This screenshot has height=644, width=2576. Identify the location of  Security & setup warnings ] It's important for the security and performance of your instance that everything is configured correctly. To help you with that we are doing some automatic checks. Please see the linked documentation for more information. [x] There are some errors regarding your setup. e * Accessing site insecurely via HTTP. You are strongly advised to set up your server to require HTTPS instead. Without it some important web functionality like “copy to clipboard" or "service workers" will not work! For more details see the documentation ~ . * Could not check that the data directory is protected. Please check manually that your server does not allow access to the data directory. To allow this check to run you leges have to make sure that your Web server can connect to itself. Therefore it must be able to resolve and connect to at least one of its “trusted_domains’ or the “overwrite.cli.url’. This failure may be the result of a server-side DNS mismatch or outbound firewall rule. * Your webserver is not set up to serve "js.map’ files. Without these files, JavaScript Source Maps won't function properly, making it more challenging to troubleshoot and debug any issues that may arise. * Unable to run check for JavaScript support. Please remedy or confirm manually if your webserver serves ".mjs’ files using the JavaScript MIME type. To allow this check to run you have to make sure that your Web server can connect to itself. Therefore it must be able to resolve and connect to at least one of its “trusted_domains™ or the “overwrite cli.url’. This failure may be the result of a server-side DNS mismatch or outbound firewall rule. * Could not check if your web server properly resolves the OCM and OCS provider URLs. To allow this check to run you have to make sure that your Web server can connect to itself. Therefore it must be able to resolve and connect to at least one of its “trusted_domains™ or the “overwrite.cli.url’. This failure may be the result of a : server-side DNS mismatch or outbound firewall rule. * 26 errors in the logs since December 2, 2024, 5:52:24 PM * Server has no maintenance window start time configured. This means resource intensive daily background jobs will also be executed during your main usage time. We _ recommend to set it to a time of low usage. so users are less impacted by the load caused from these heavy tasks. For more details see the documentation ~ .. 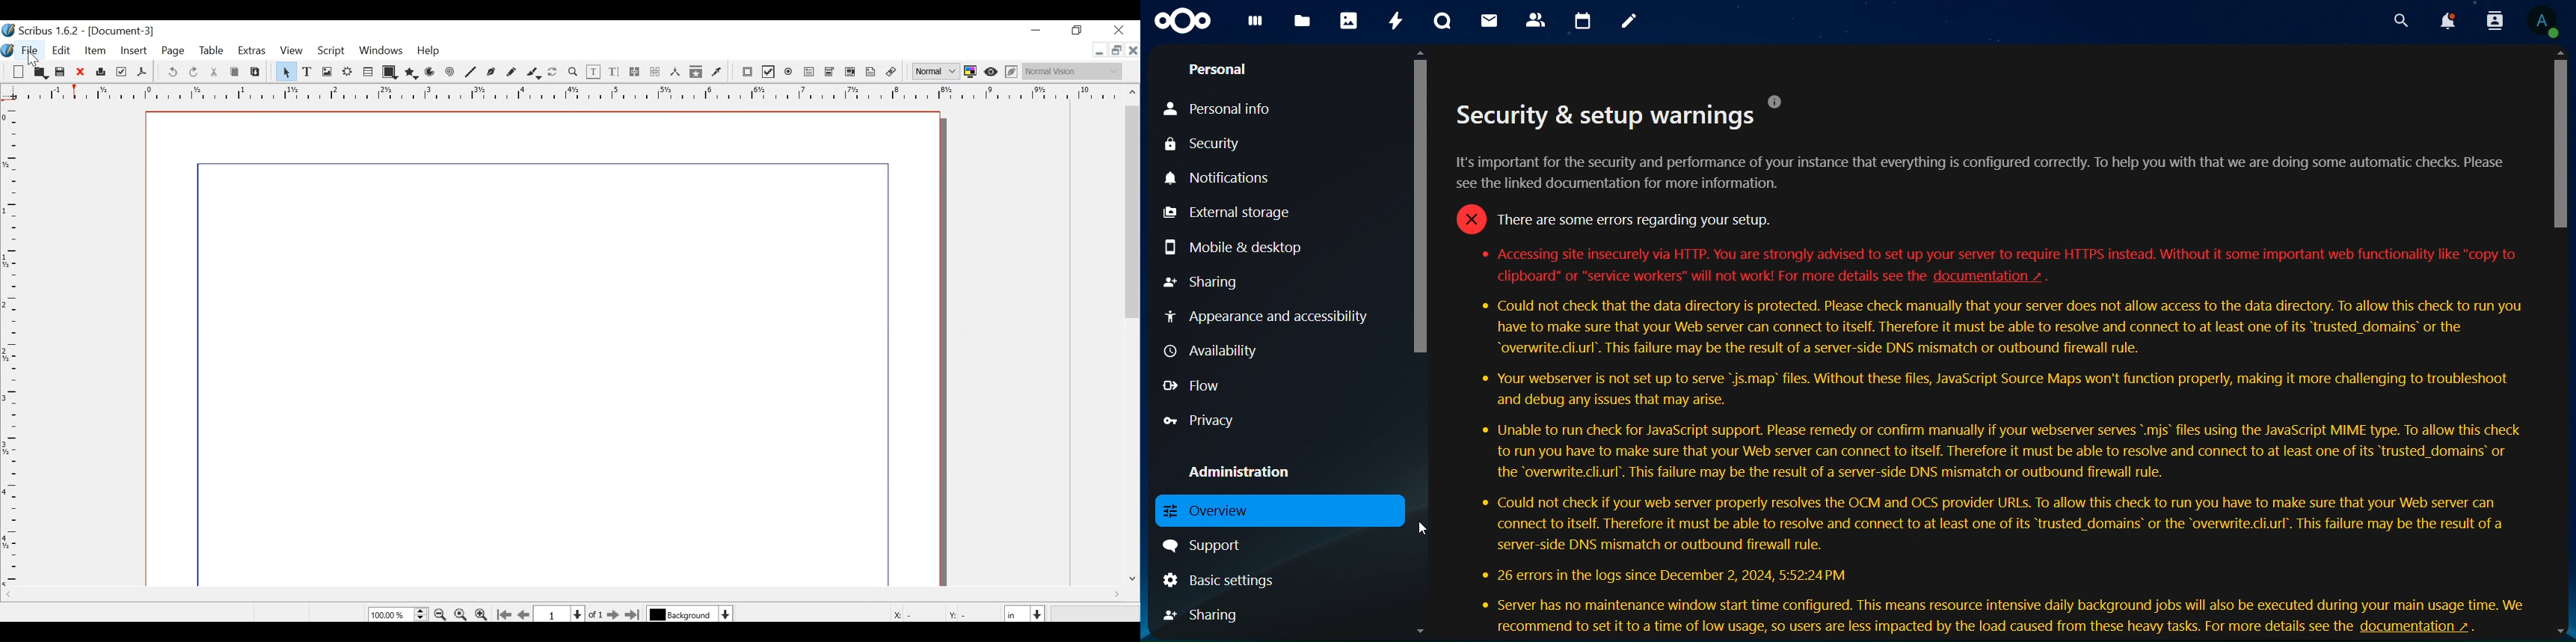
(1994, 363).